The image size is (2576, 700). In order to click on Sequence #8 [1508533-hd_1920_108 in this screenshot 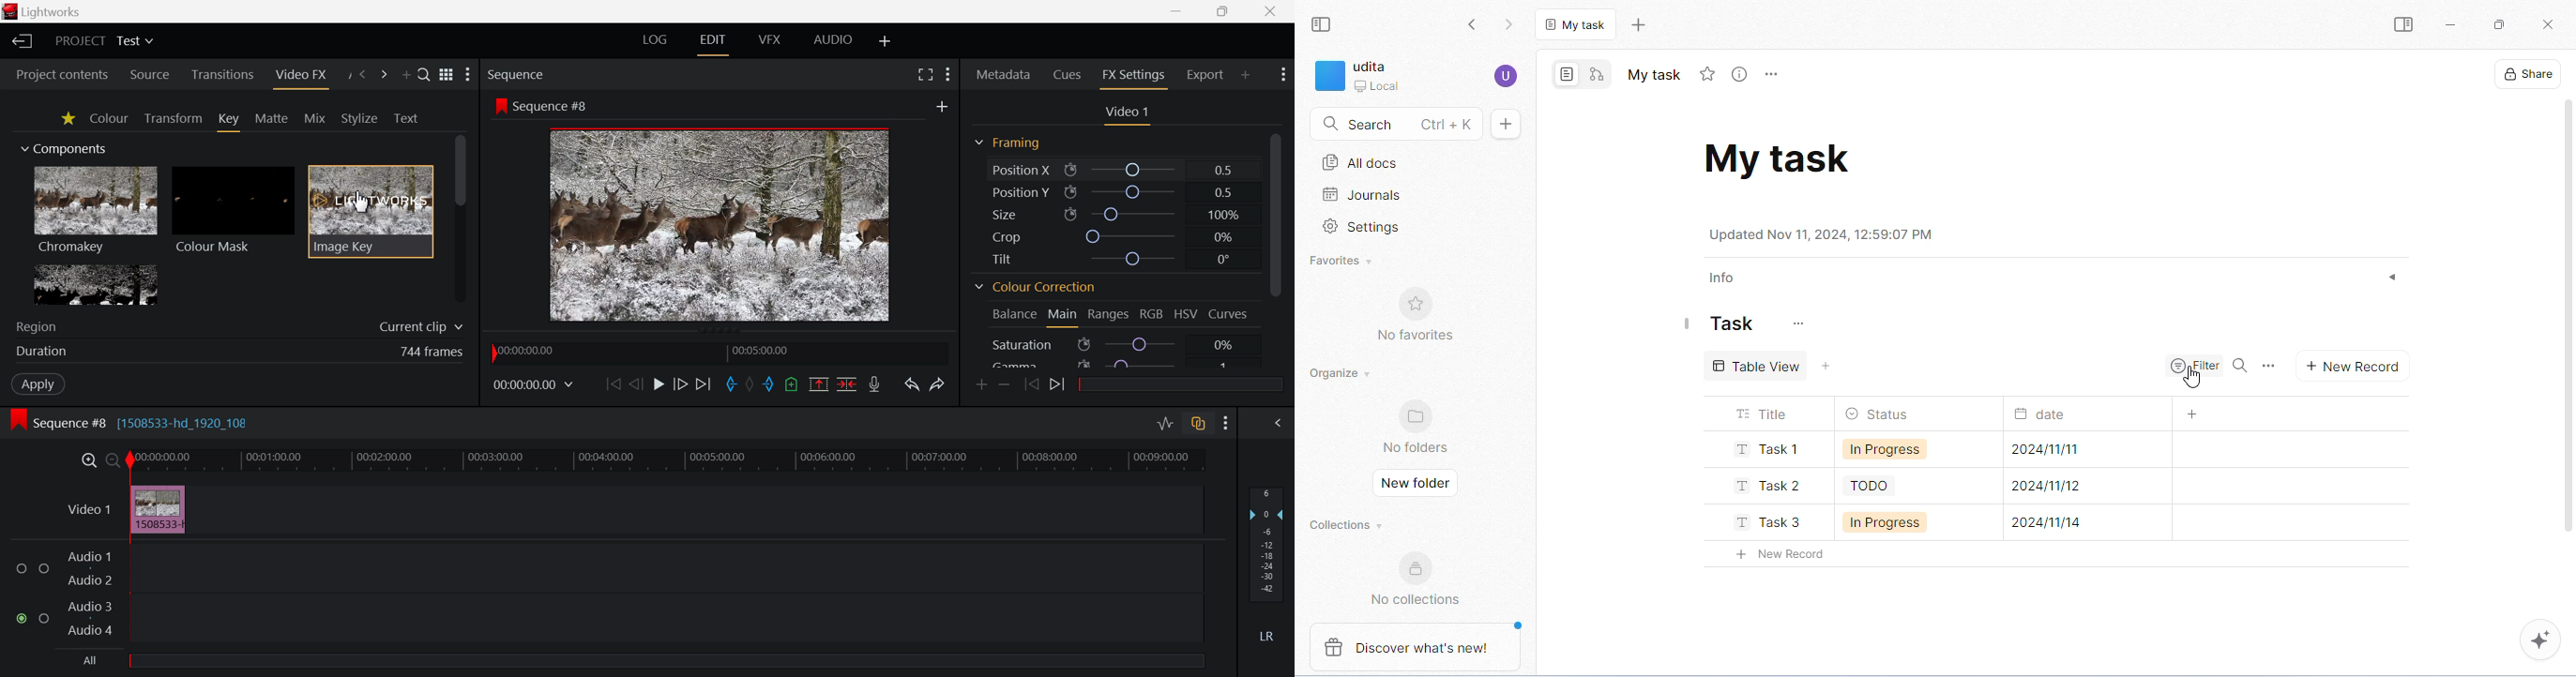, I will do `click(141, 423)`.